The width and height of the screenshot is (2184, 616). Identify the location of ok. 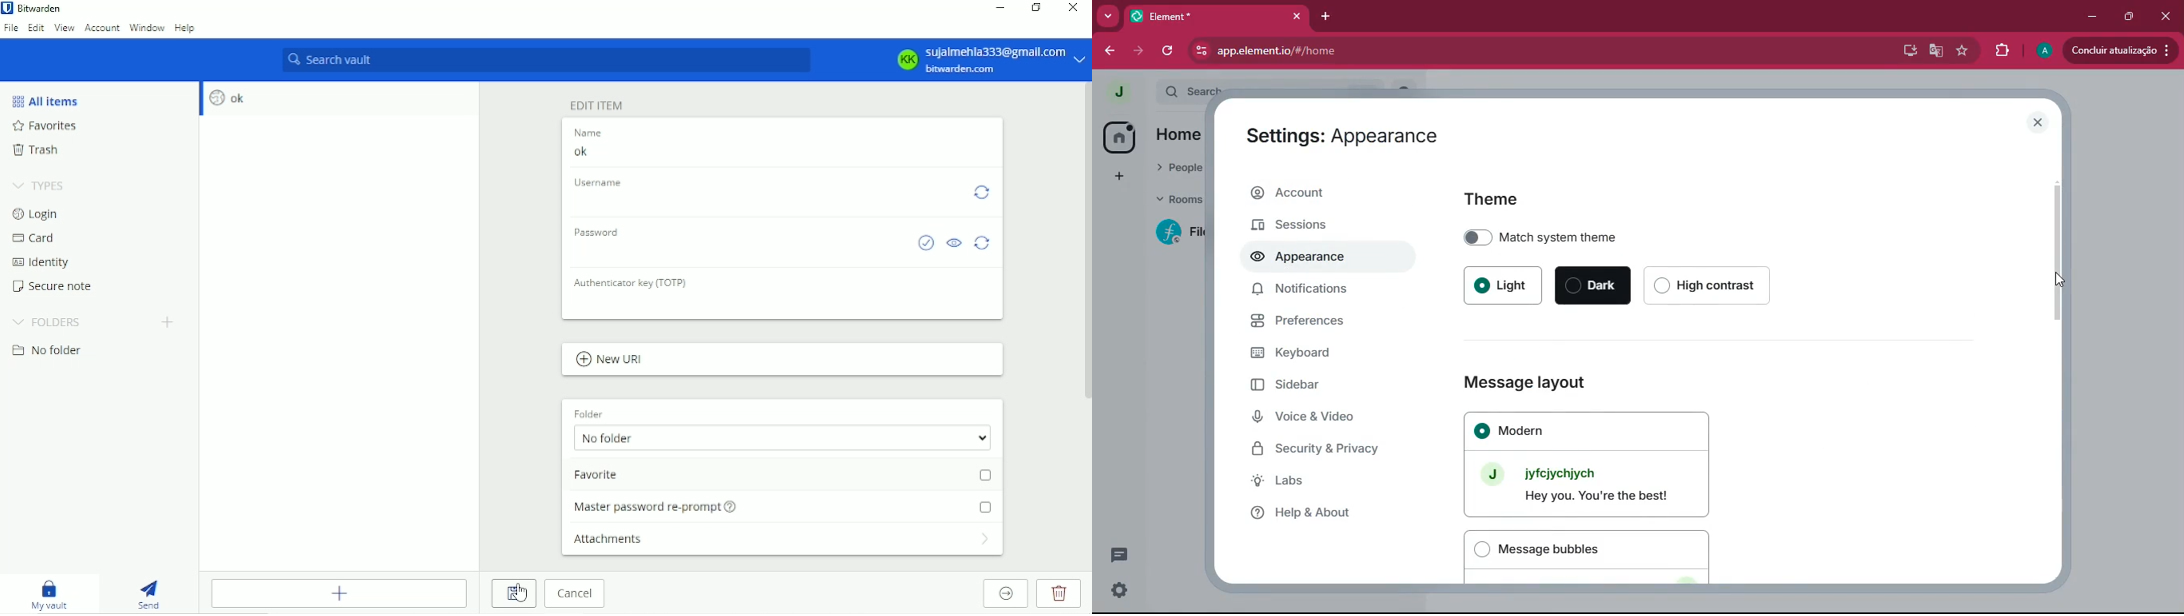
(339, 98).